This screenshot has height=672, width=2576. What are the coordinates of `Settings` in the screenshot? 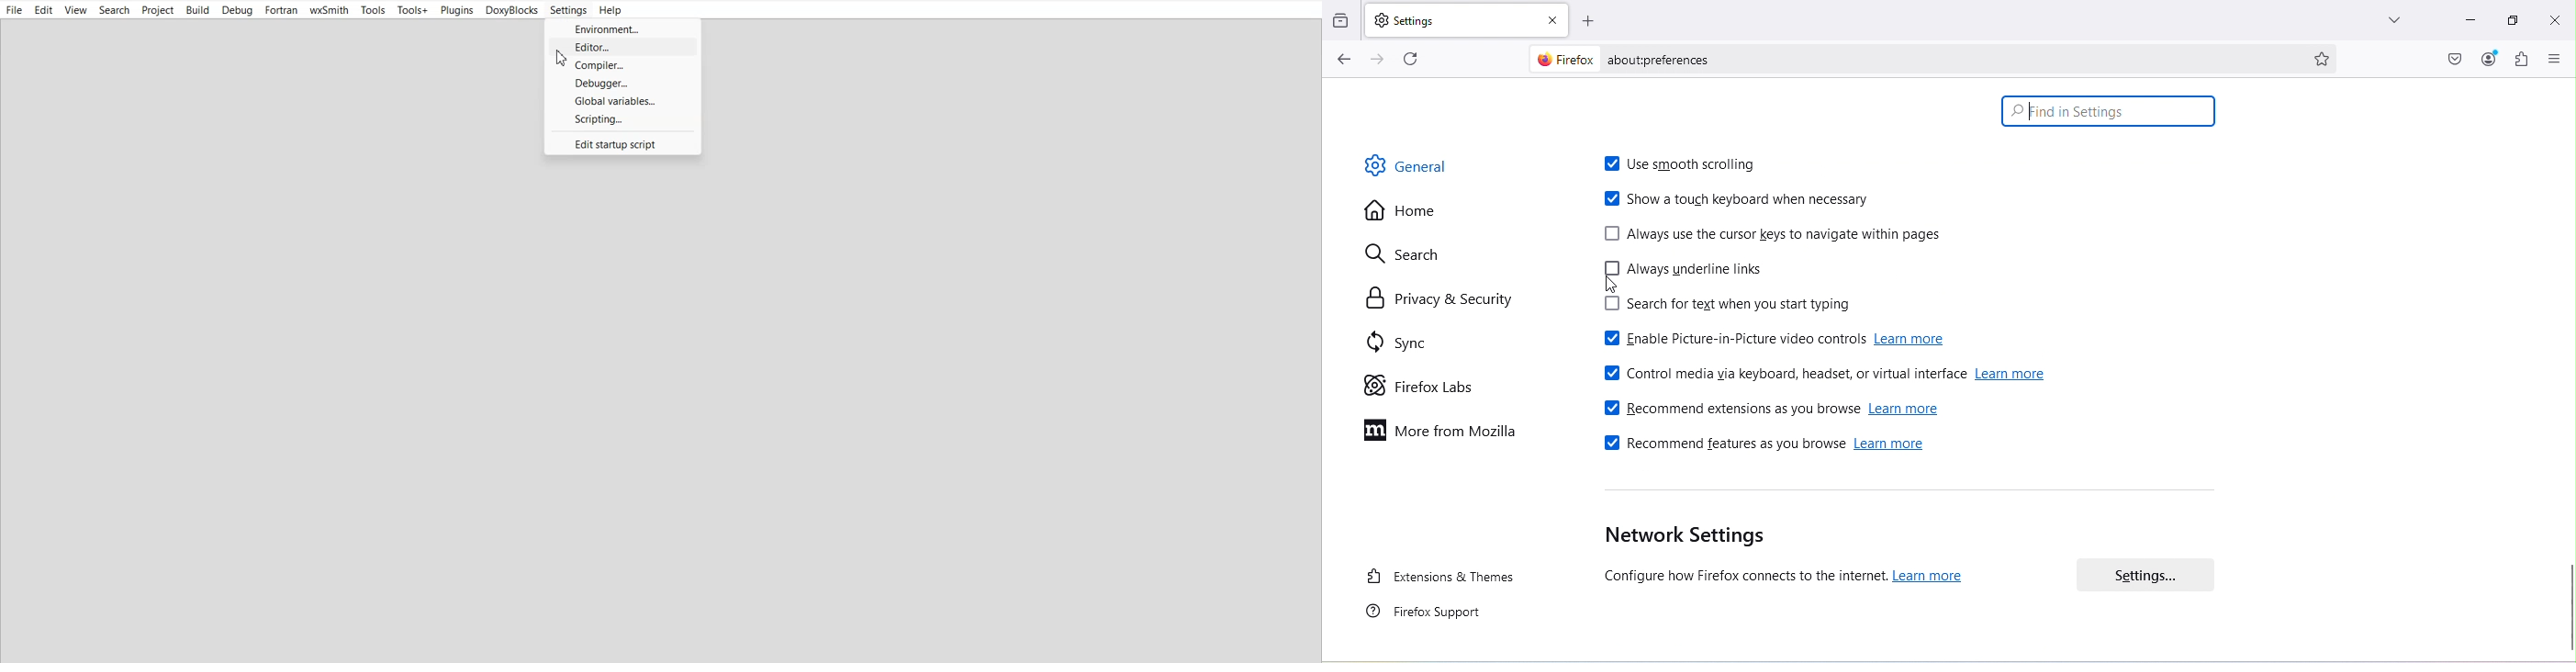 It's located at (2154, 572).